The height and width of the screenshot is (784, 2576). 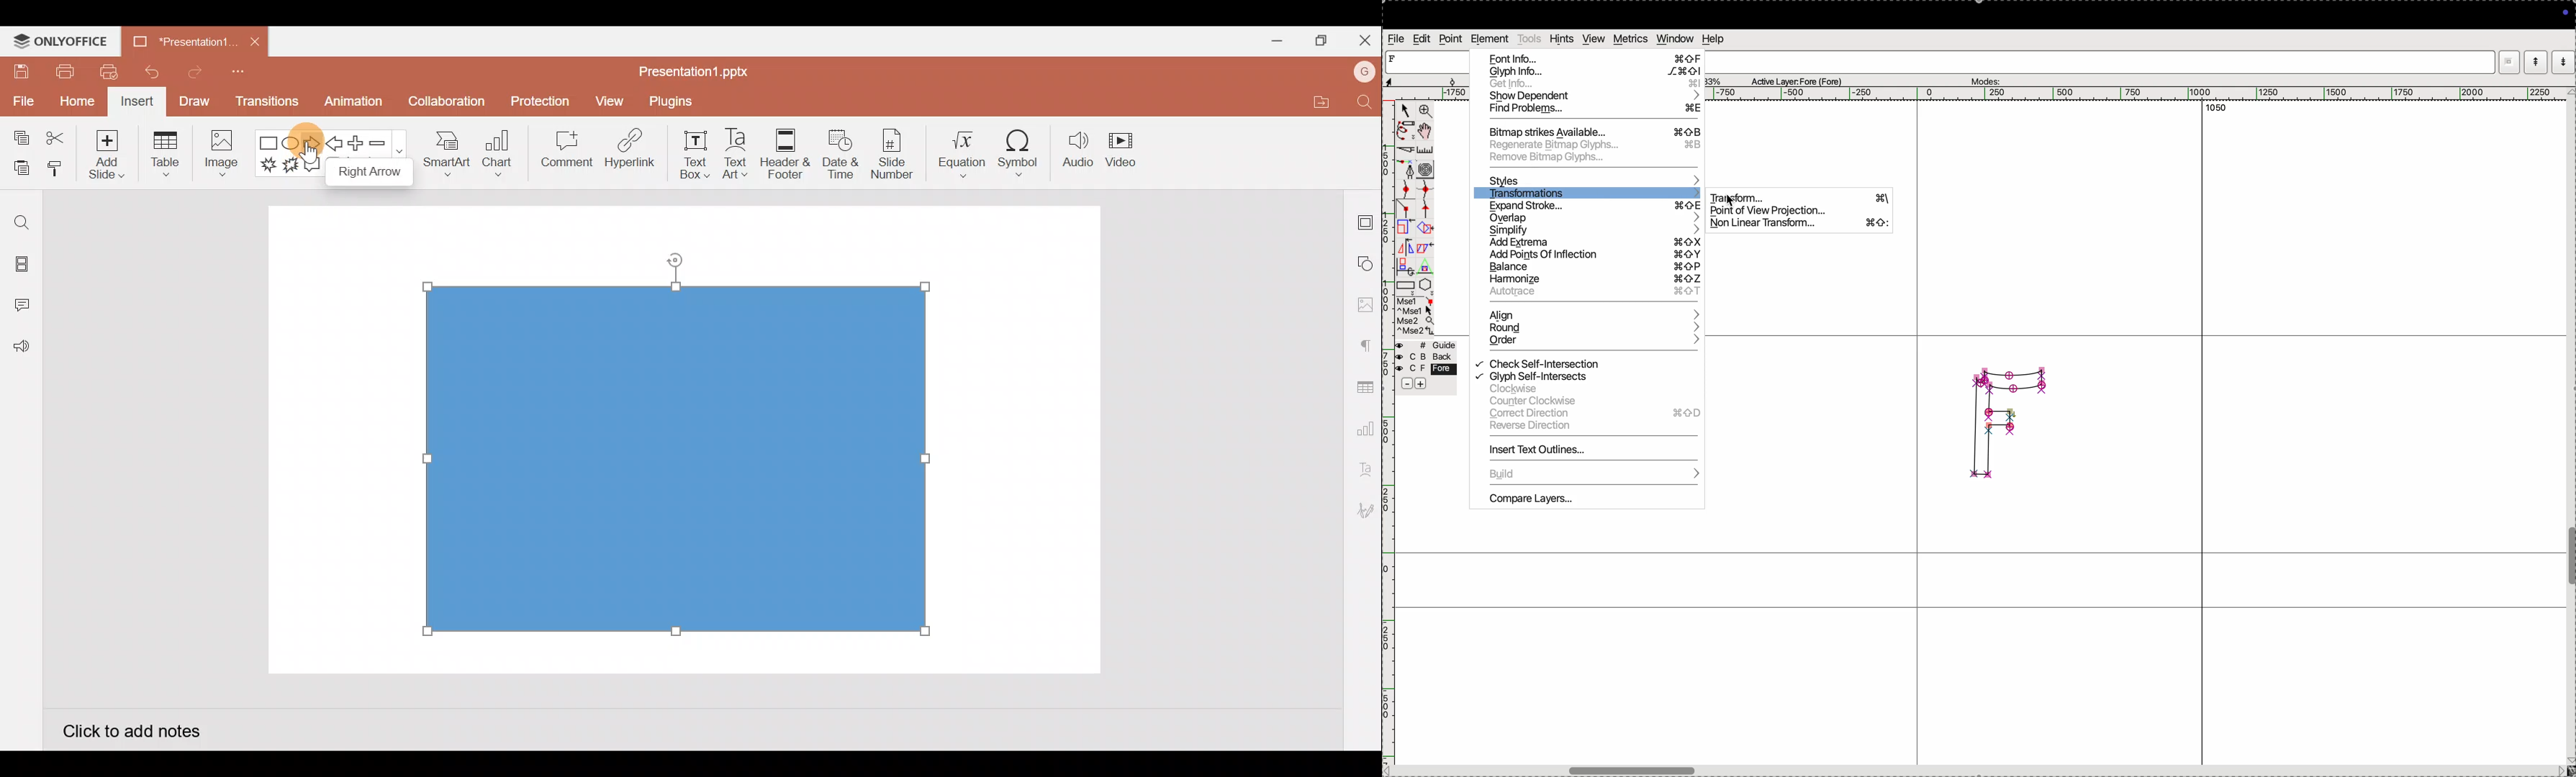 What do you see at coordinates (268, 164) in the screenshot?
I see `Explosion 1` at bounding box center [268, 164].